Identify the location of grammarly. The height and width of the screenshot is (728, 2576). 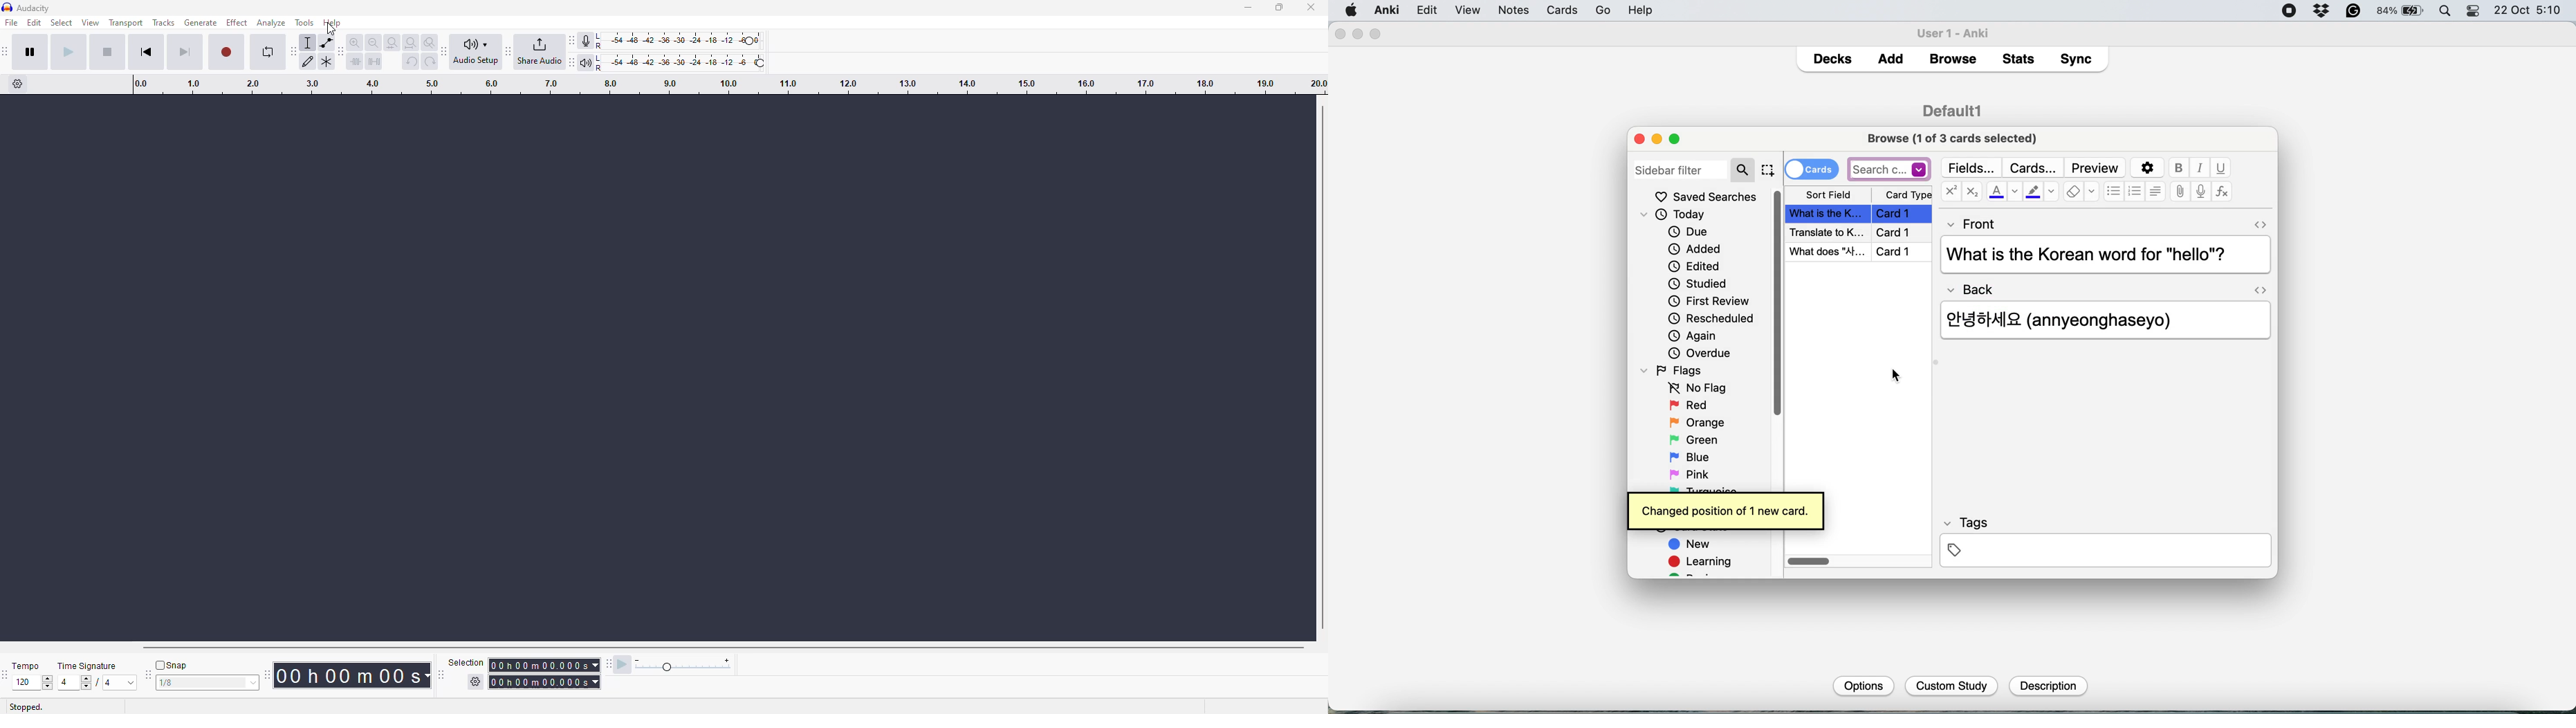
(2354, 11).